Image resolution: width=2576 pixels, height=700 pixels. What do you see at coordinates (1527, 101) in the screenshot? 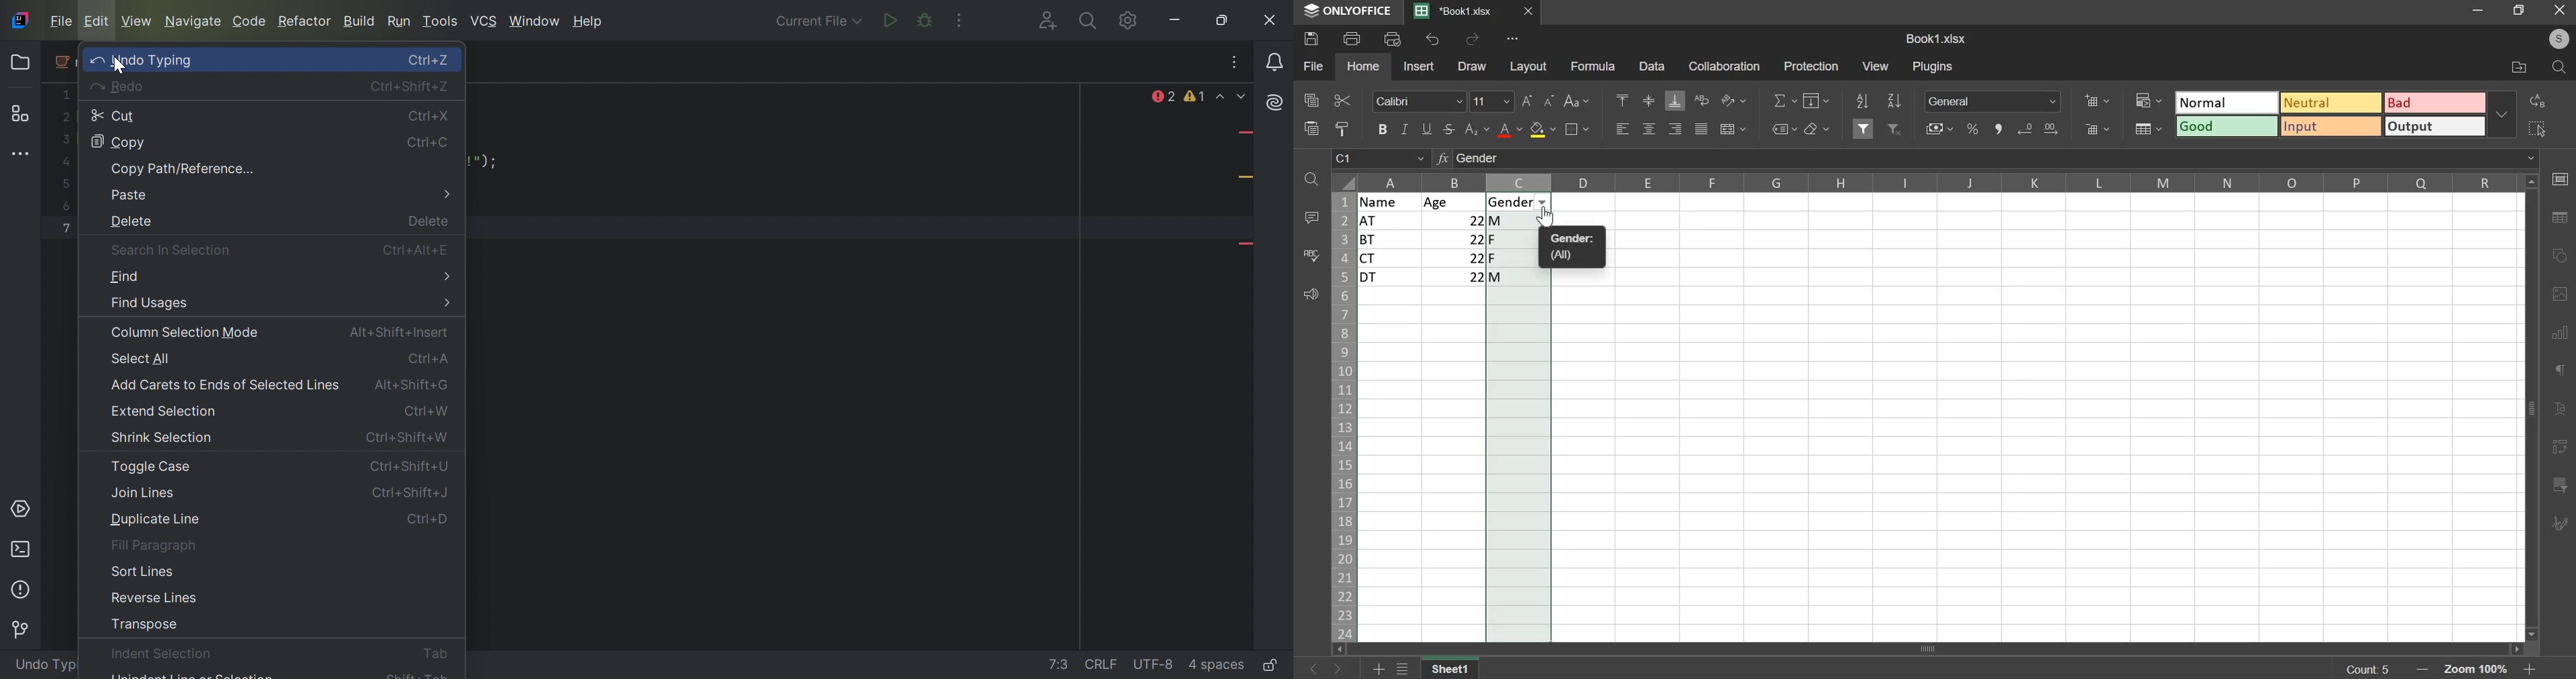
I see `font size increase` at bounding box center [1527, 101].